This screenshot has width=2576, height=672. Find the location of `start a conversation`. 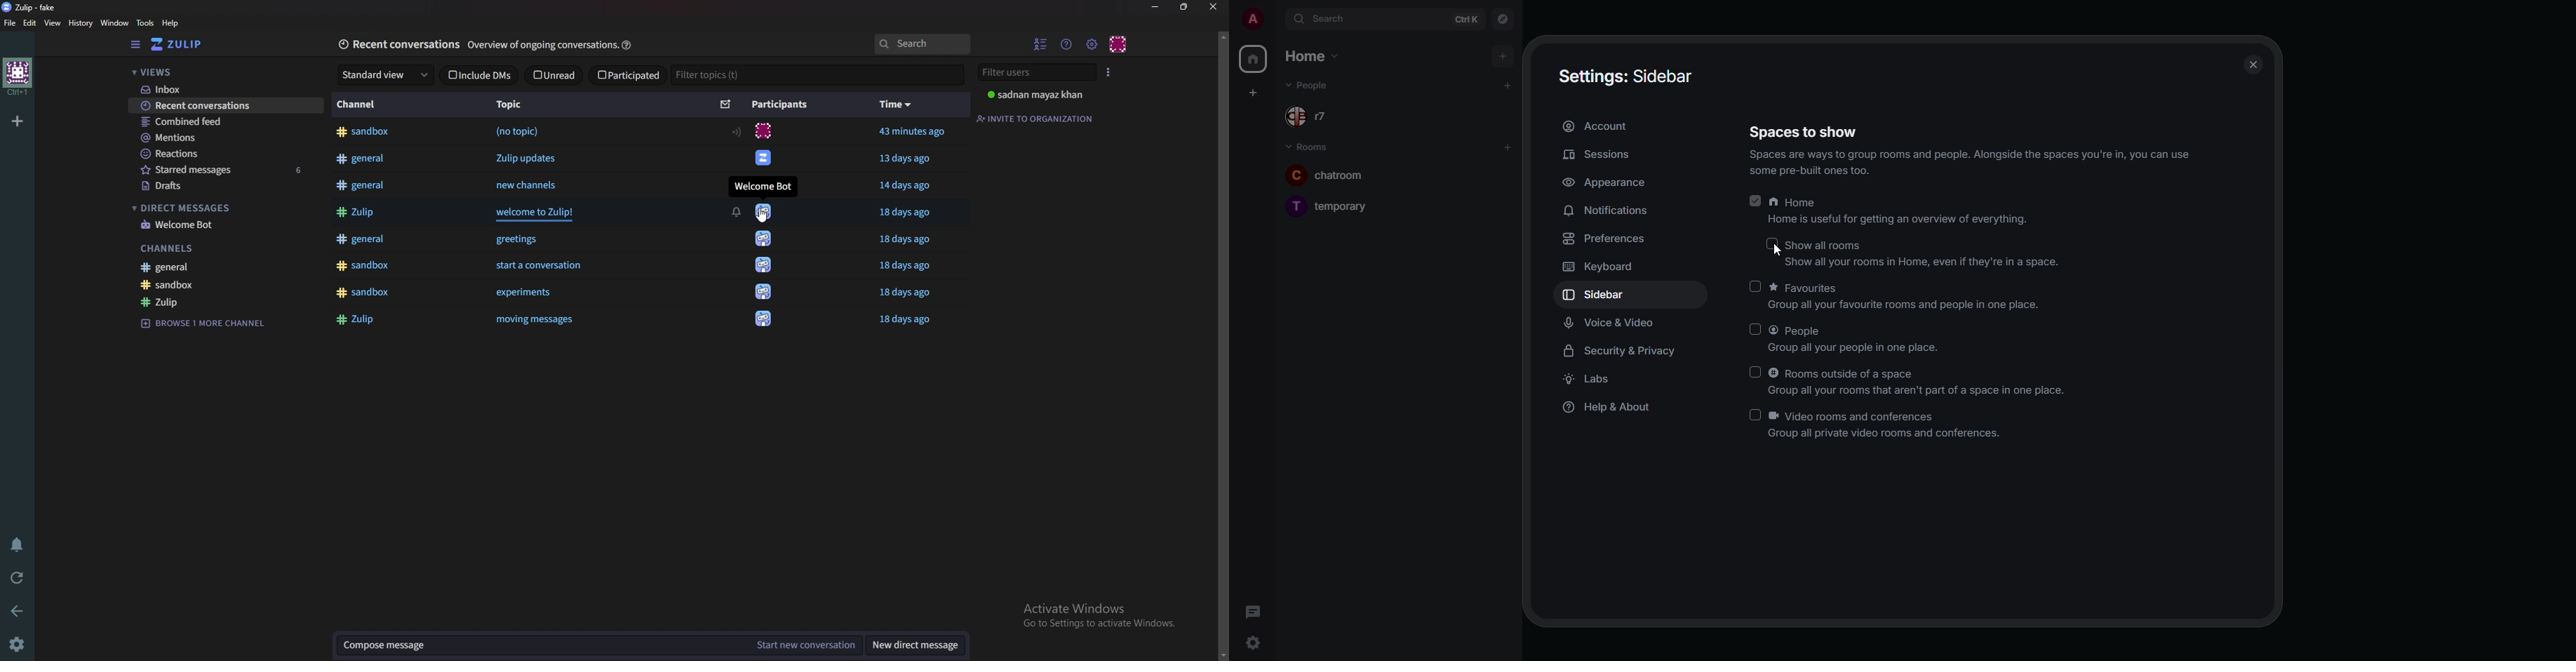

start a conversation is located at coordinates (549, 265).